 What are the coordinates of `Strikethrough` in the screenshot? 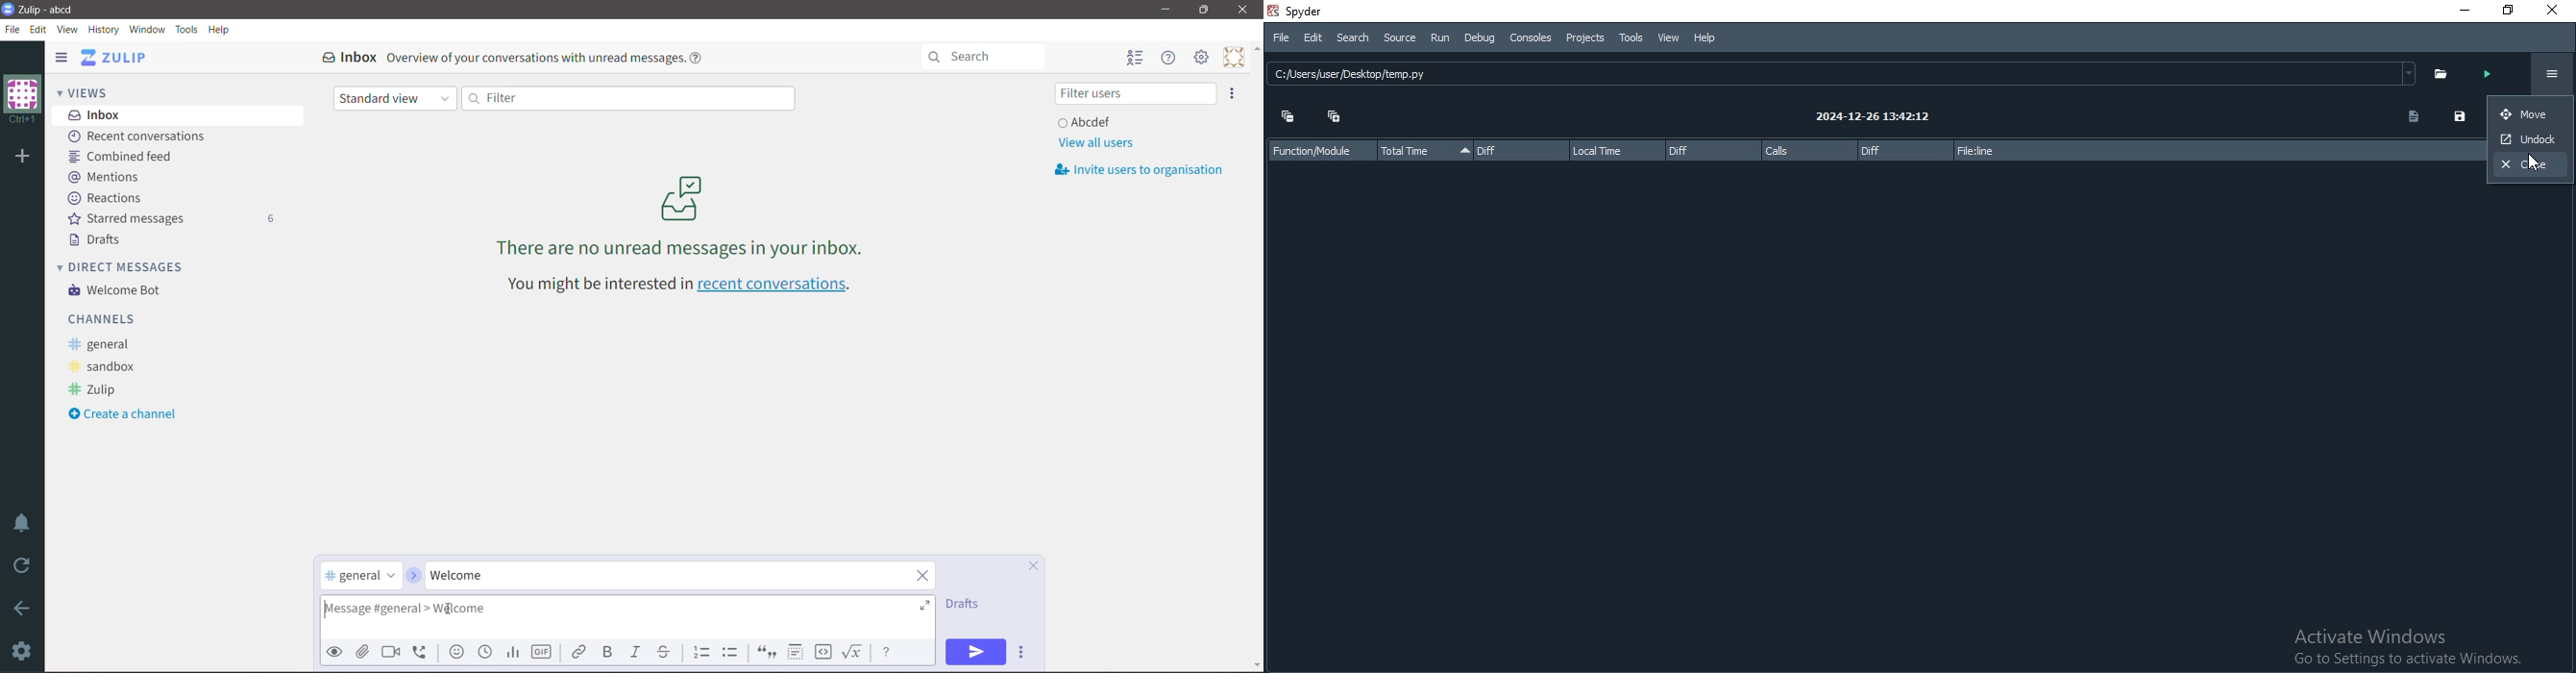 It's located at (665, 652).